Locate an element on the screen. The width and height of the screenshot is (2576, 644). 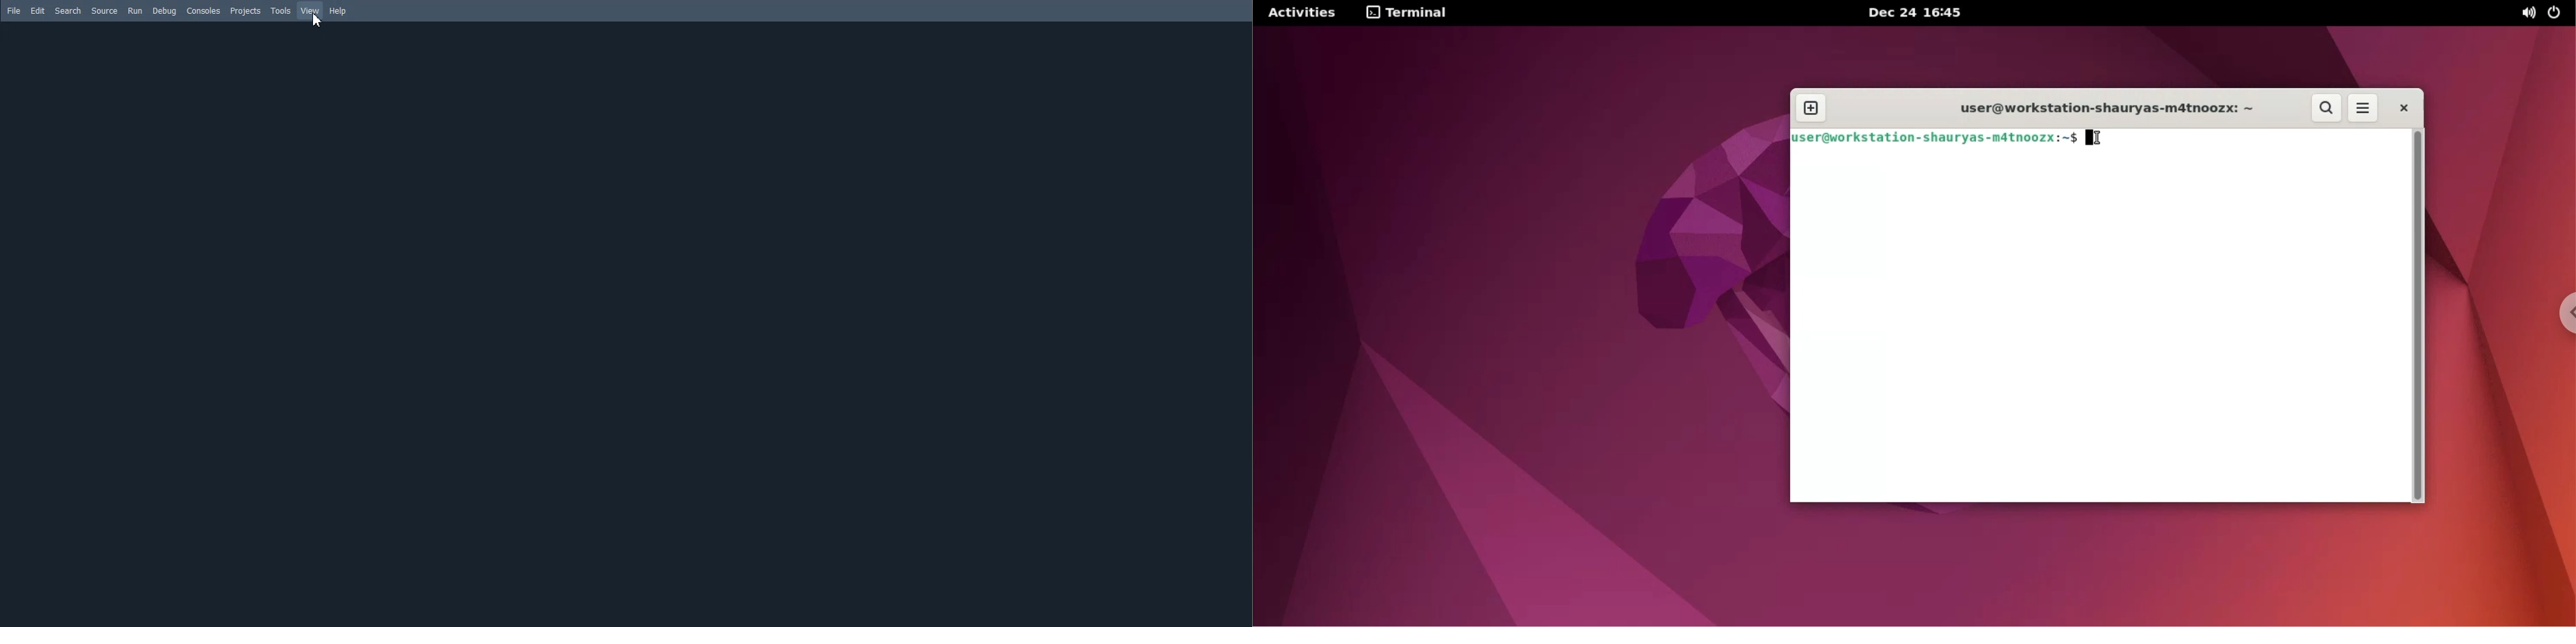
View is located at coordinates (310, 10).